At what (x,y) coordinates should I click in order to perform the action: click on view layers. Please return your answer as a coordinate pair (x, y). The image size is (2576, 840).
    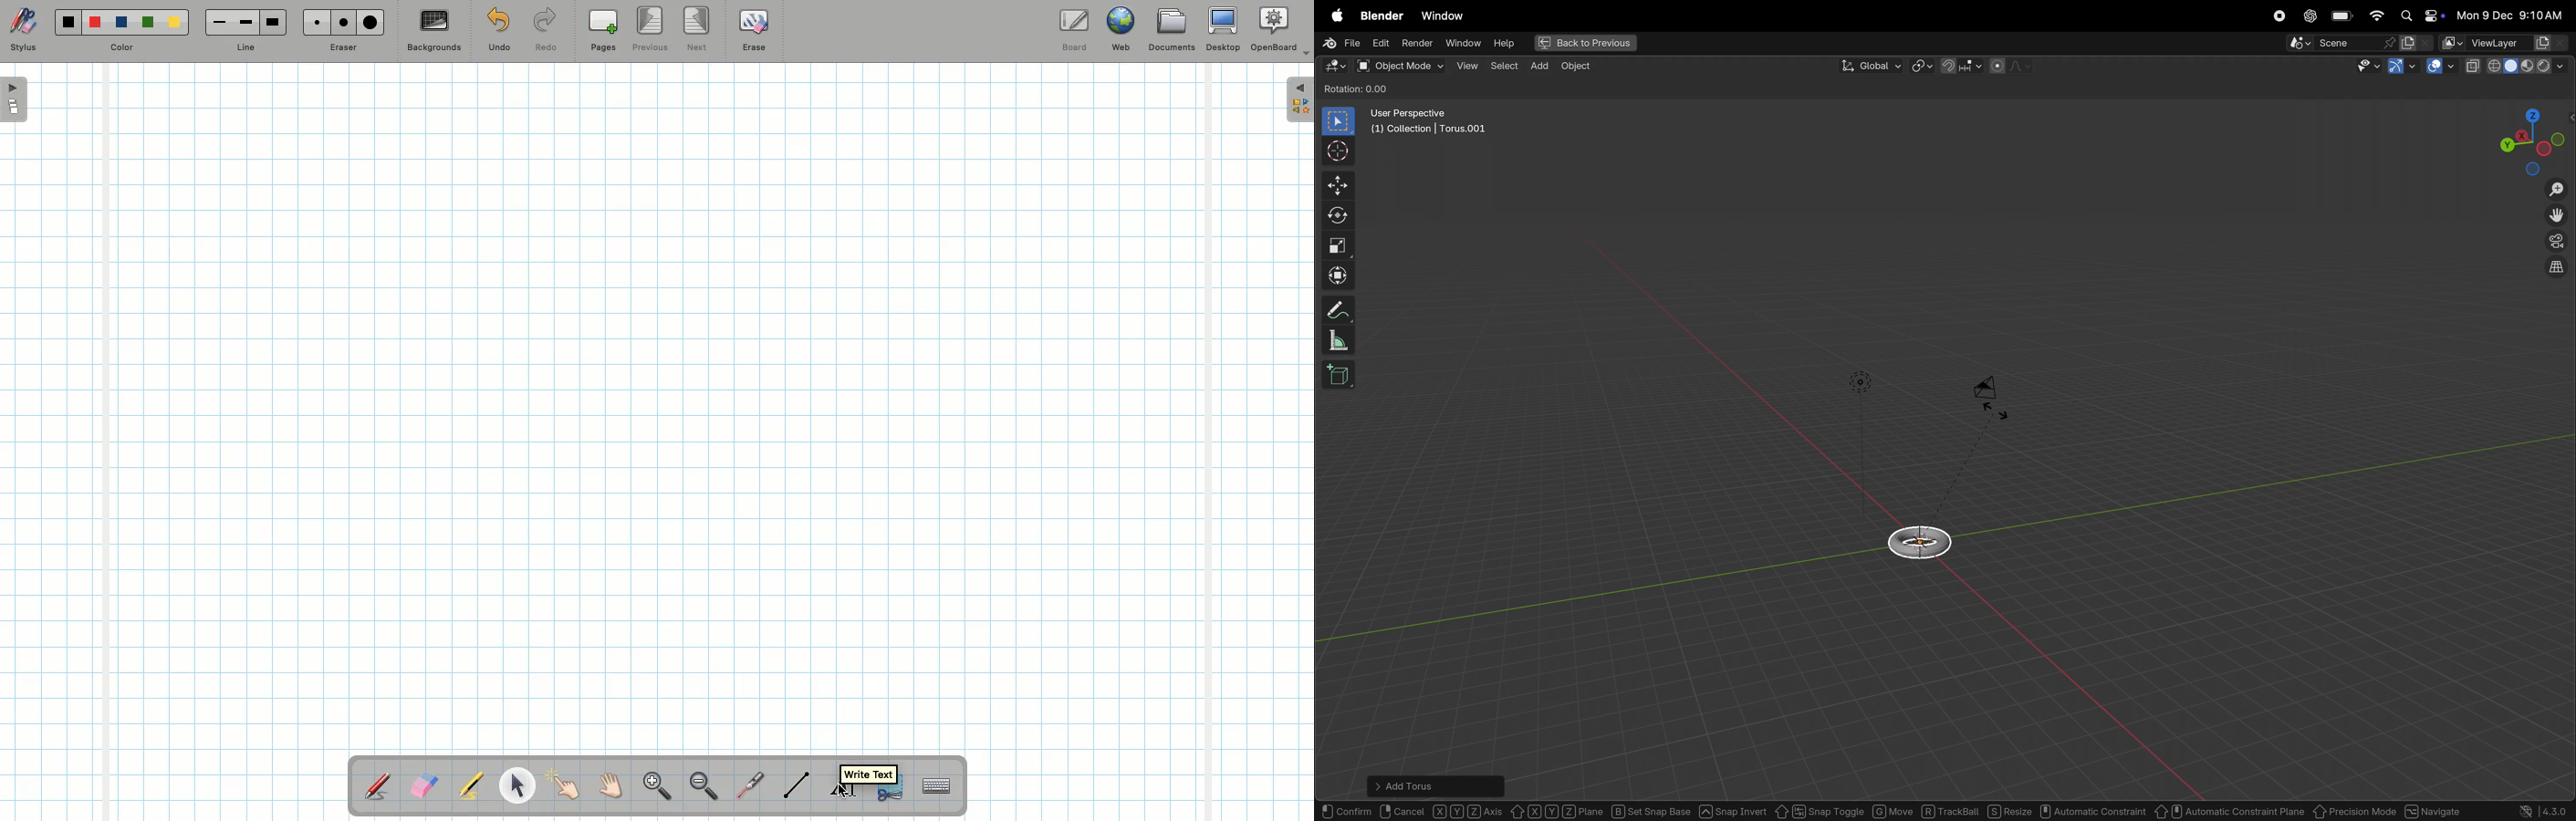
    Looking at the image, I should click on (2519, 43).